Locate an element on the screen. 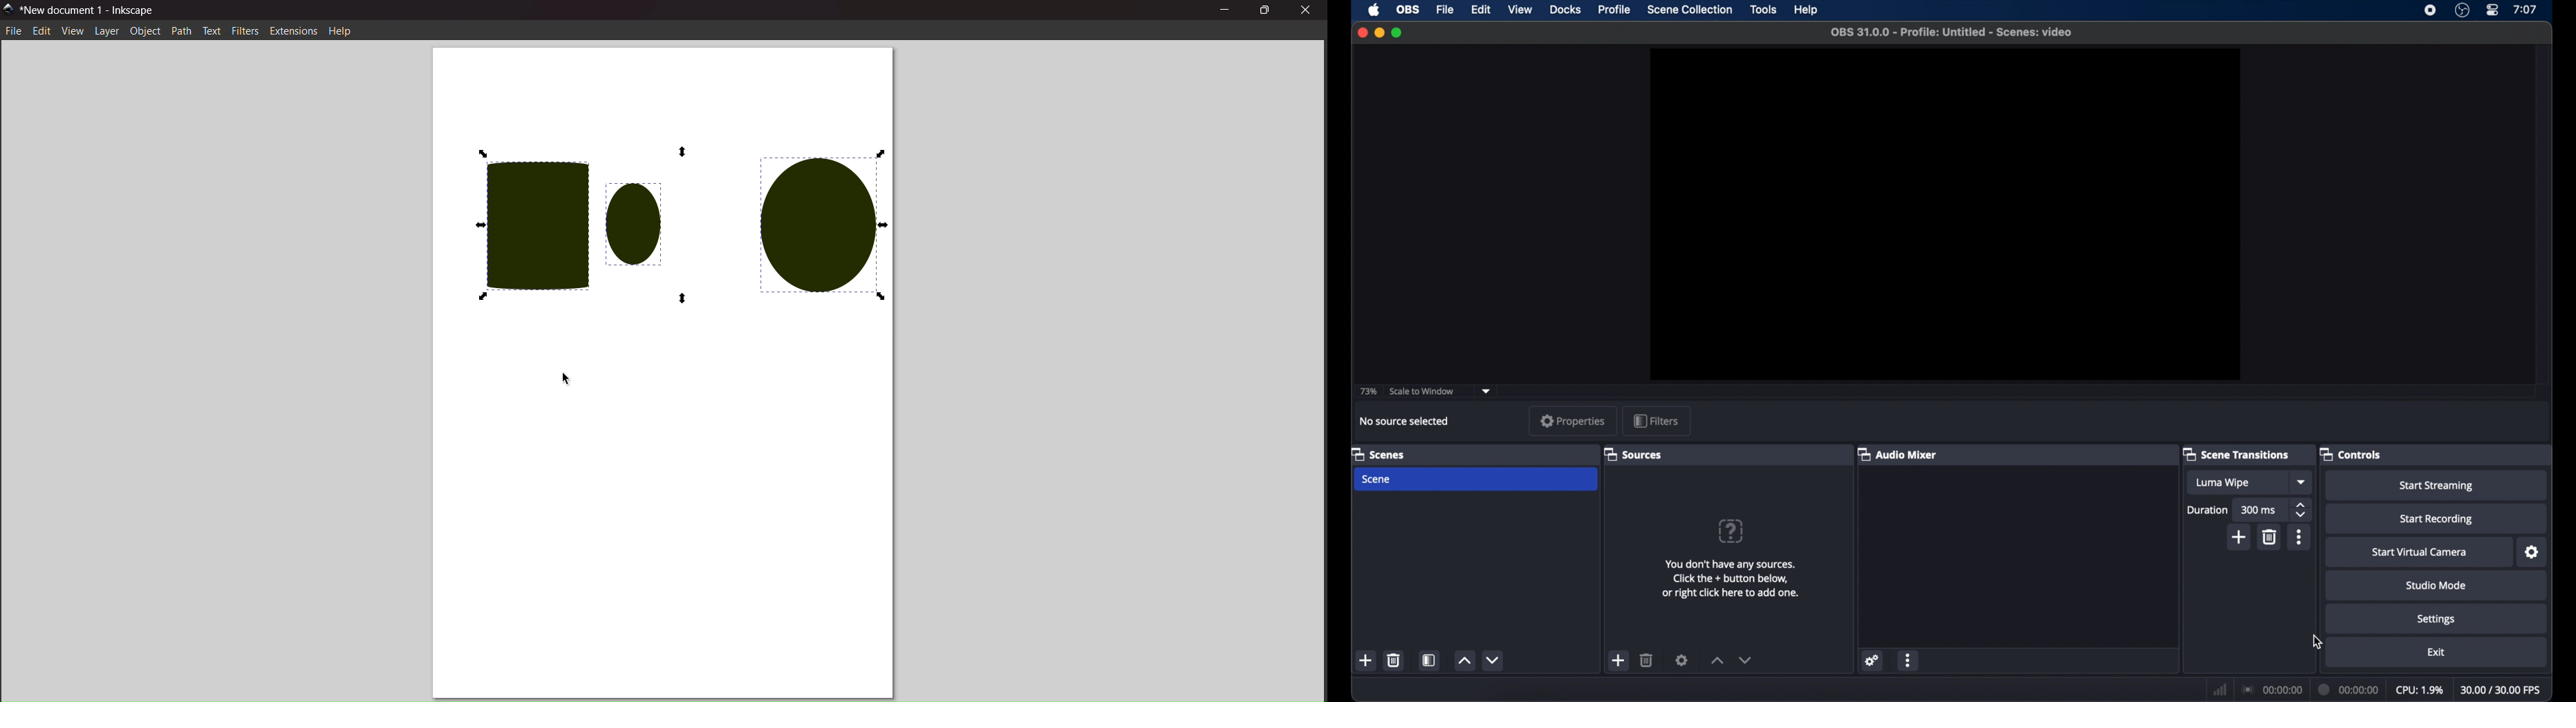 This screenshot has width=2576, height=728. settings is located at coordinates (1682, 660).